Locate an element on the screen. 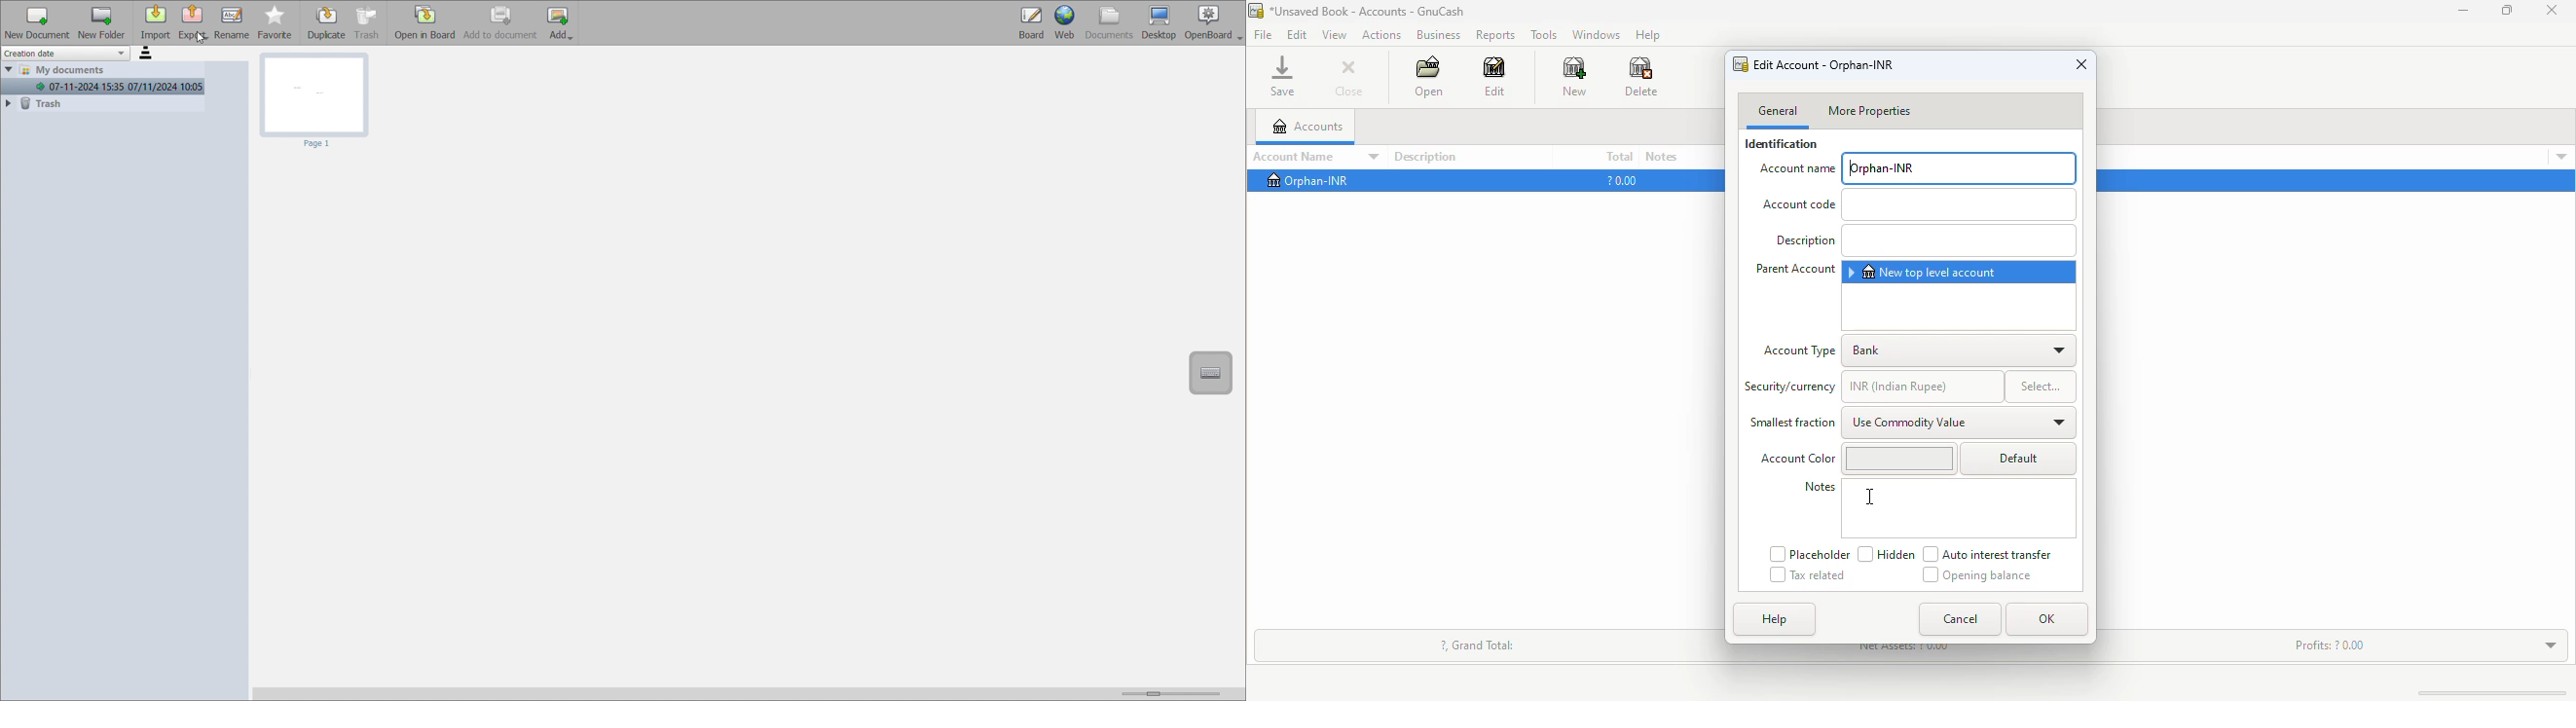  trash is located at coordinates (102, 103).